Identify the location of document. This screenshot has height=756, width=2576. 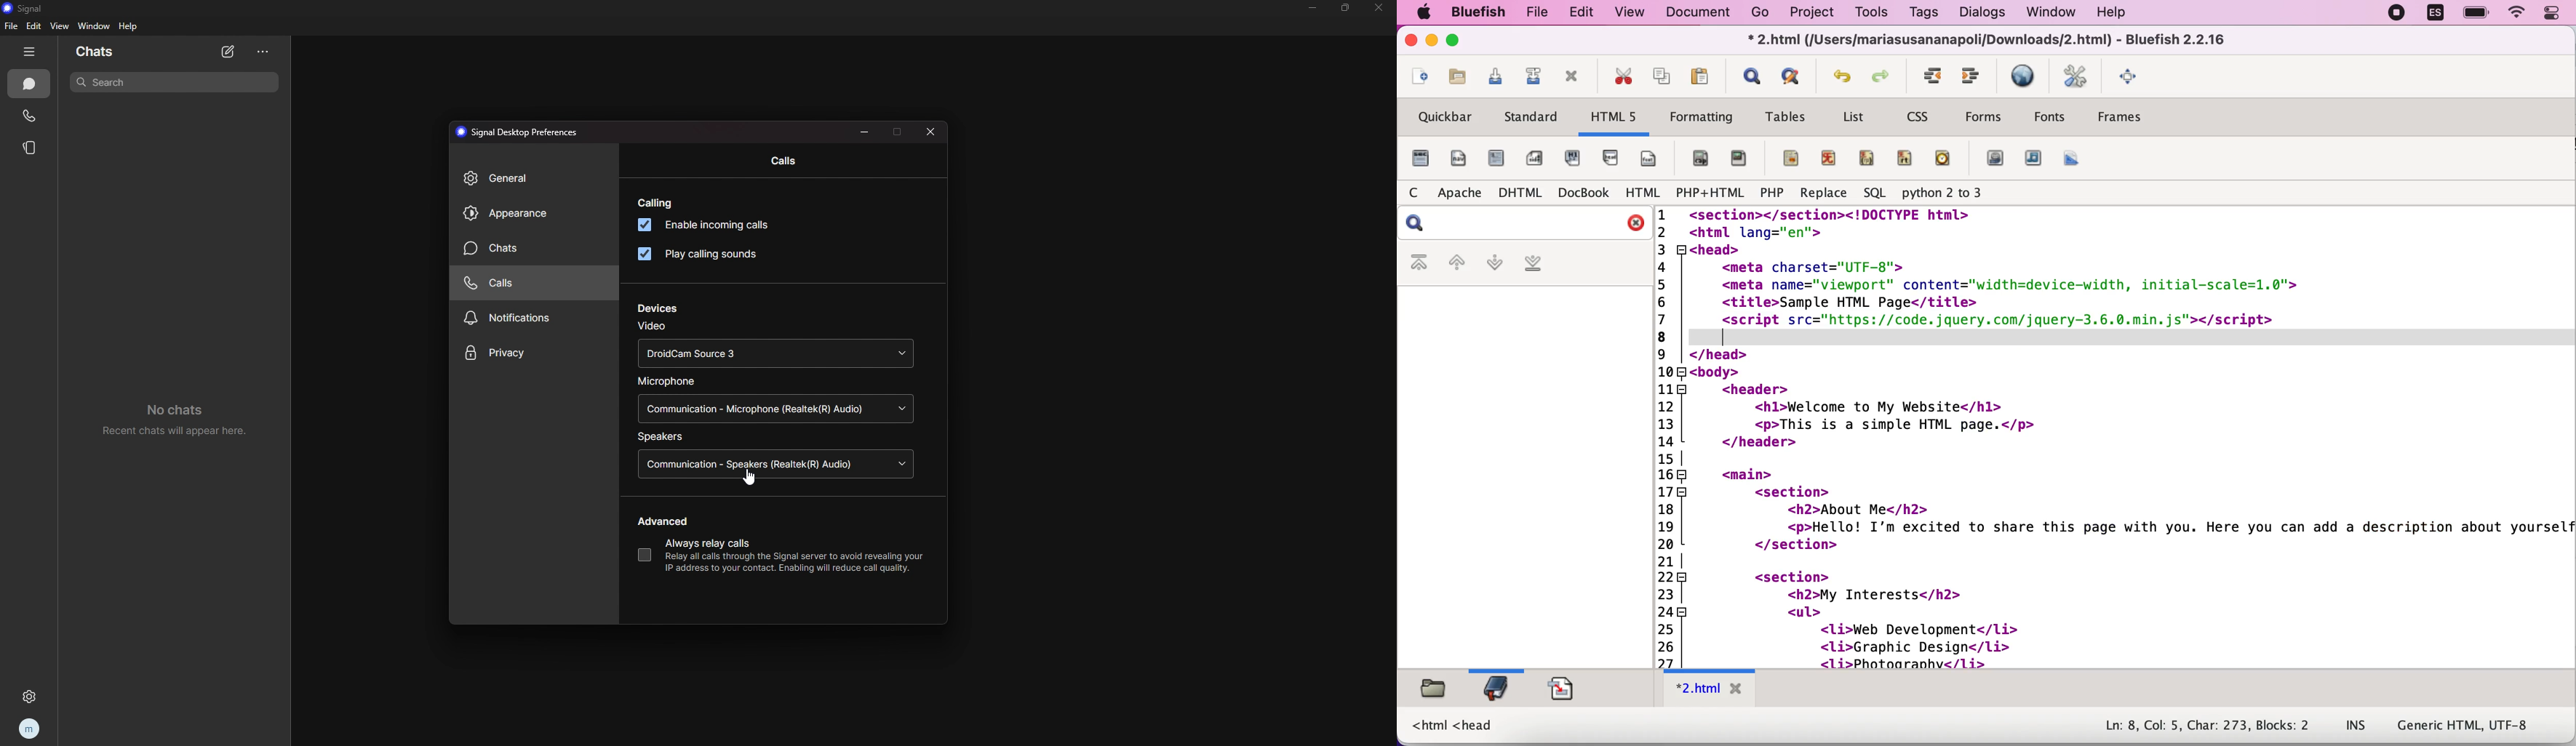
(1696, 14).